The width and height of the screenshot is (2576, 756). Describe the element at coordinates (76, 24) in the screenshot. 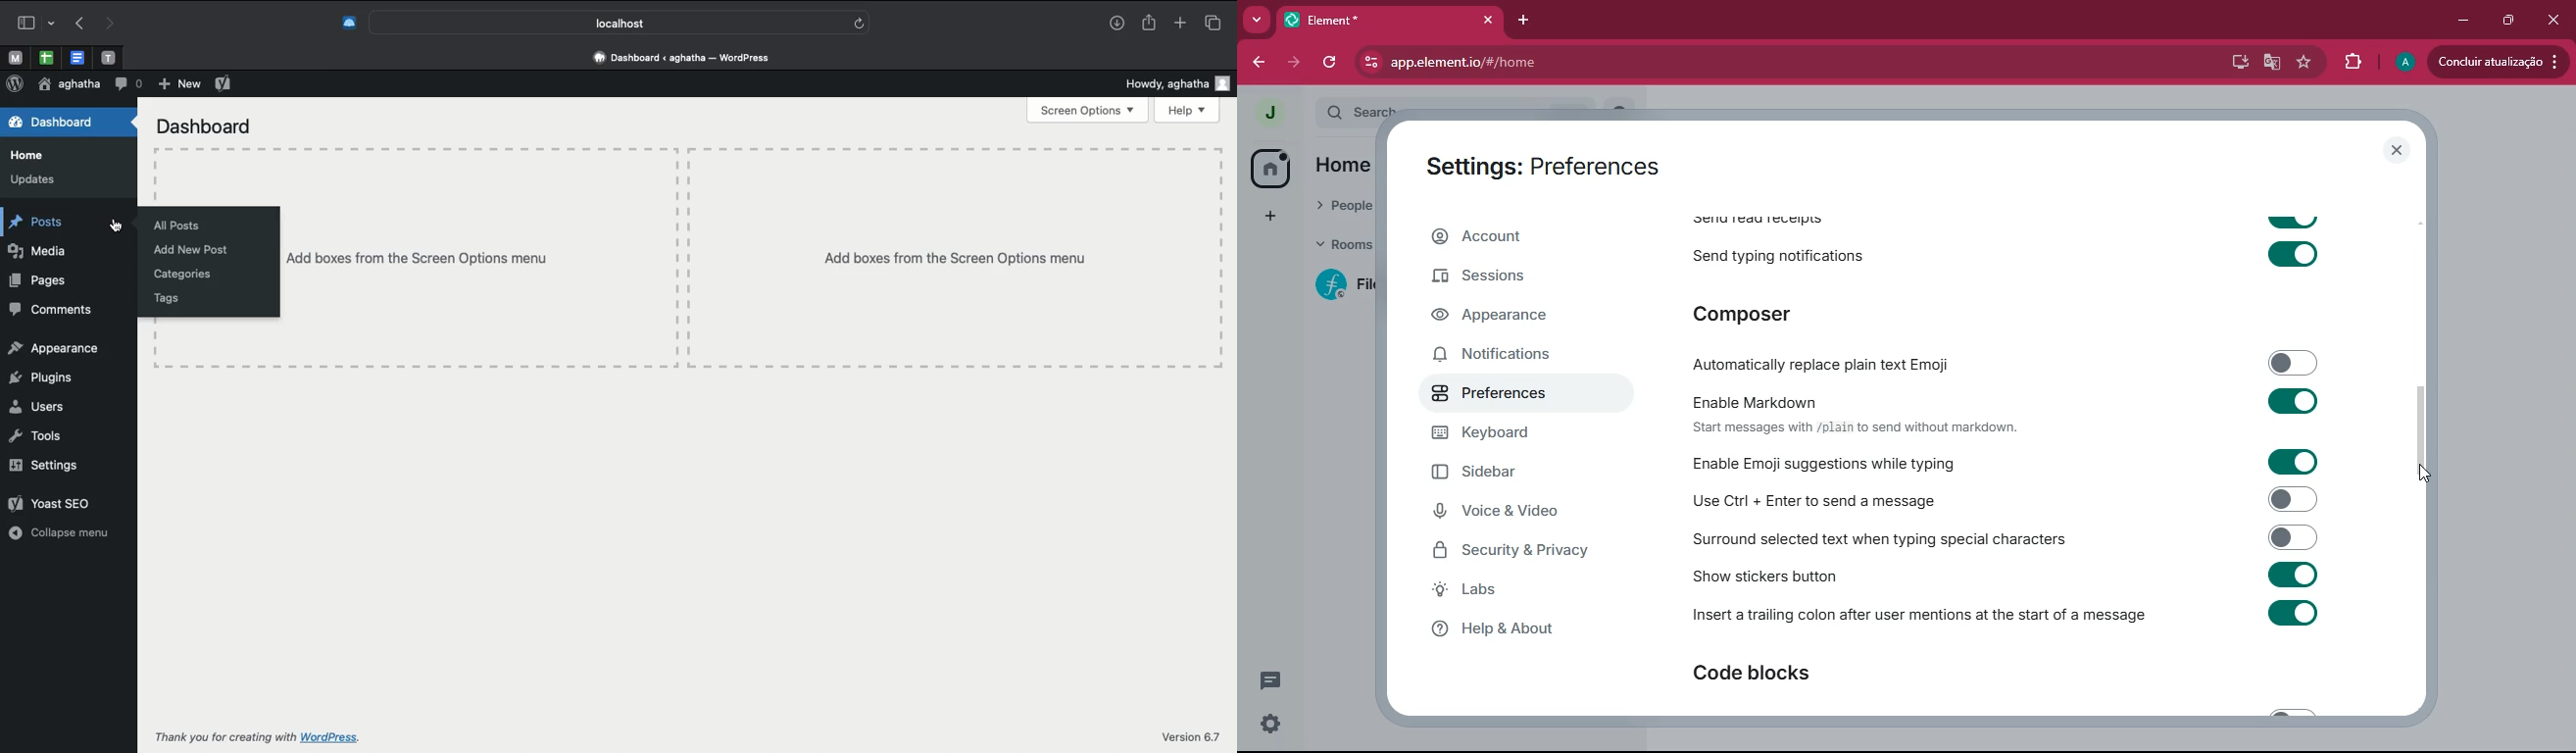

I see `Previous page` at that location.